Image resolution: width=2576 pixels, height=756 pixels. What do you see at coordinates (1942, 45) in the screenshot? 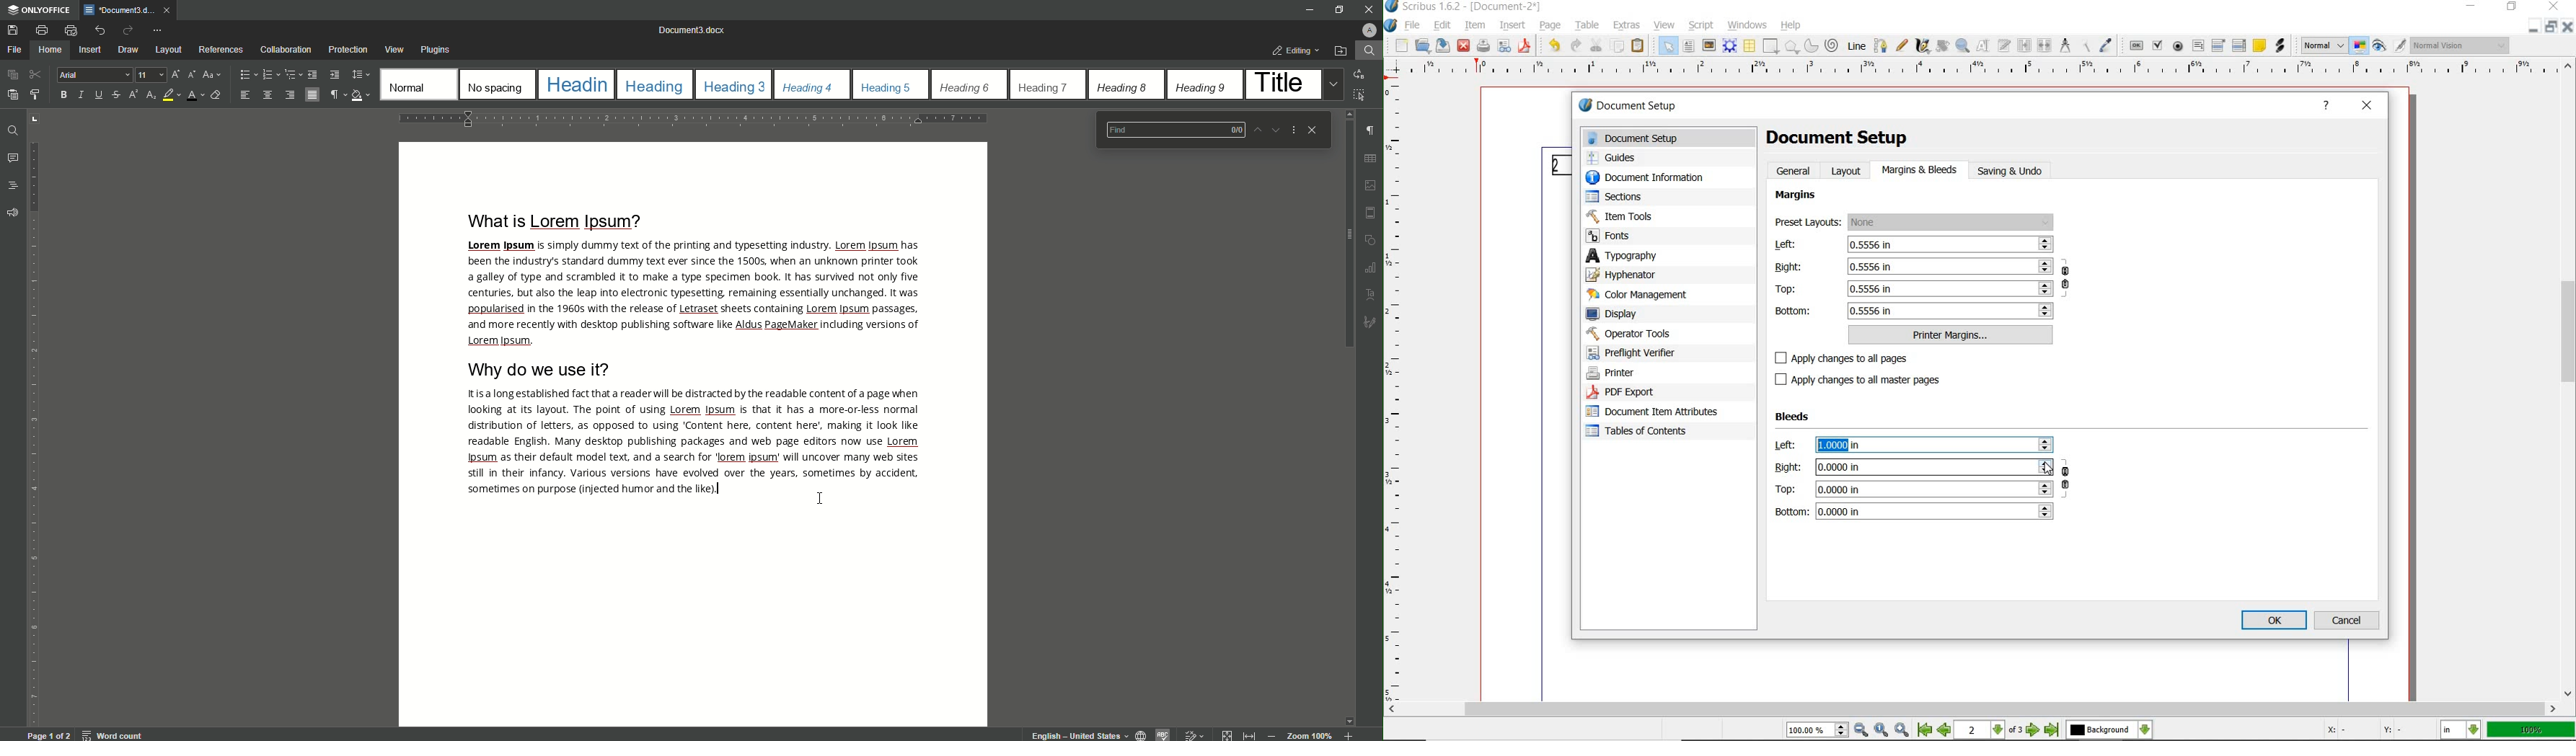
I see `rotate item` at bounding box center [1942, 45].